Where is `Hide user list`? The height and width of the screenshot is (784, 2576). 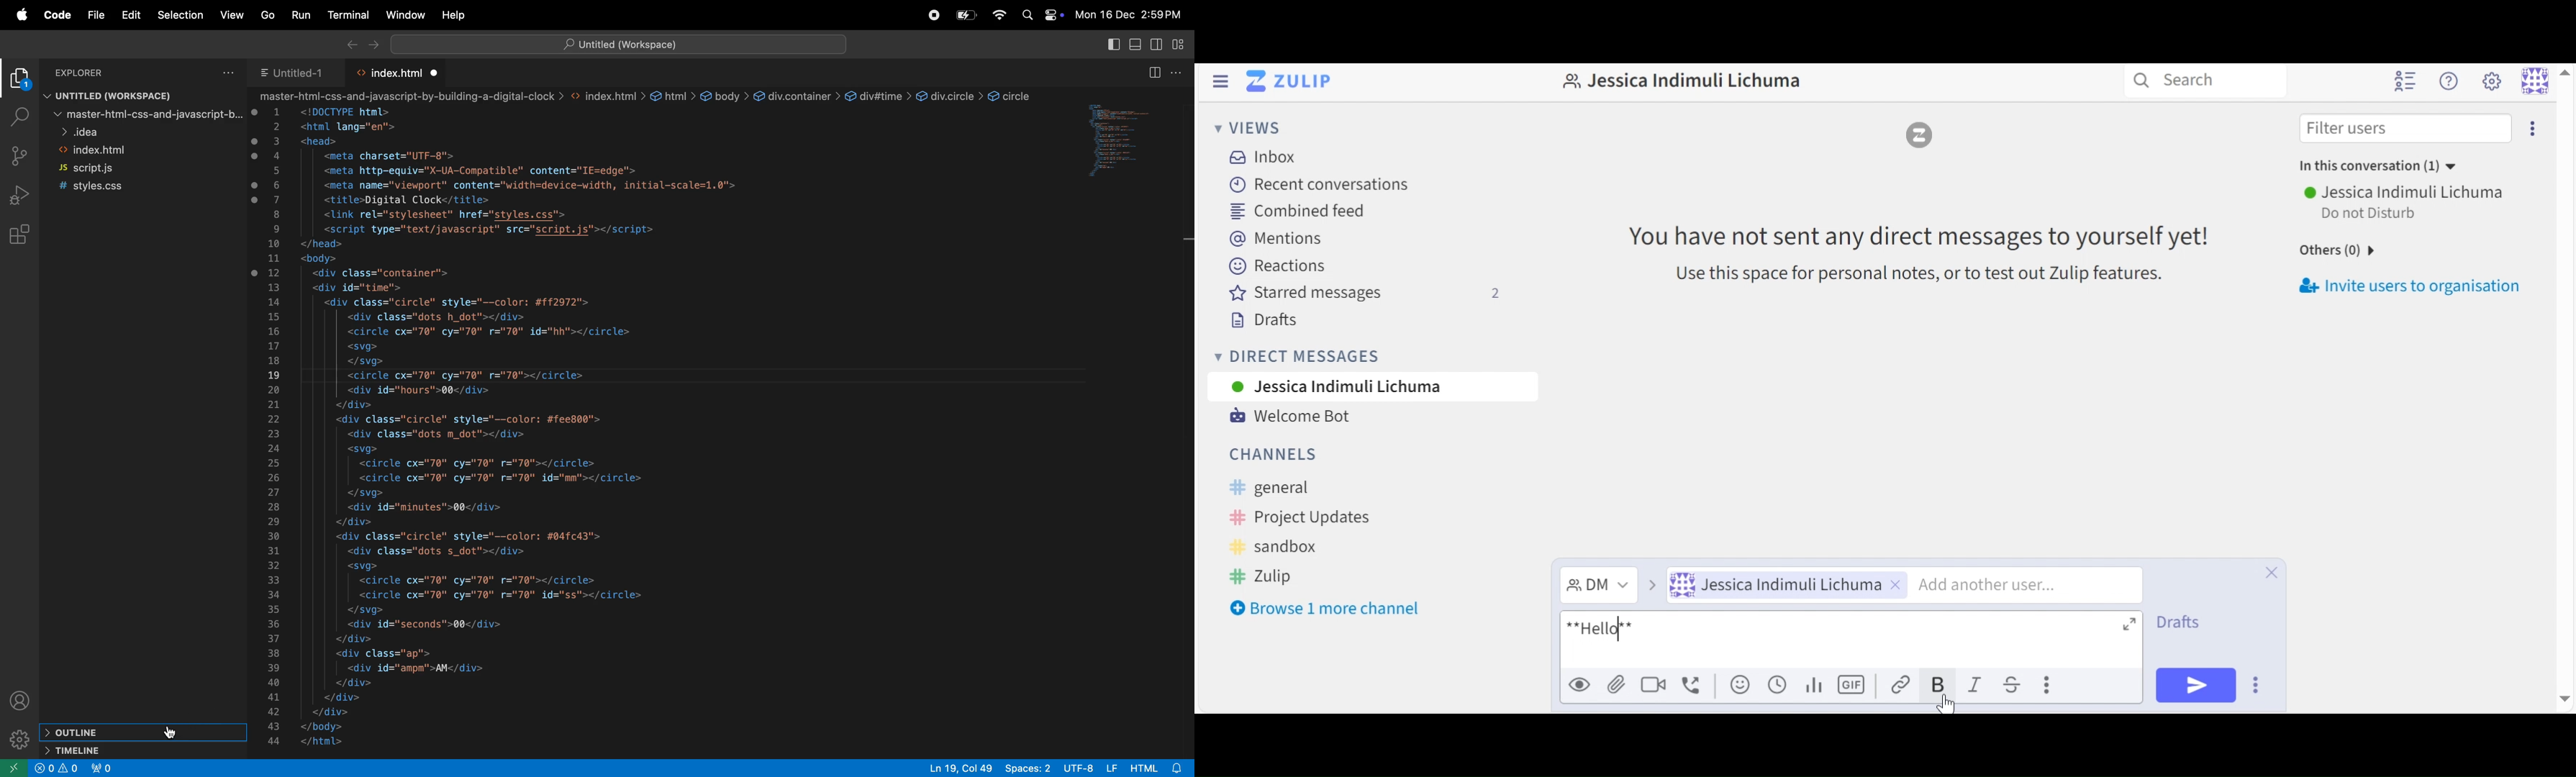
Hide user list is located at coordinates (2403, 82).